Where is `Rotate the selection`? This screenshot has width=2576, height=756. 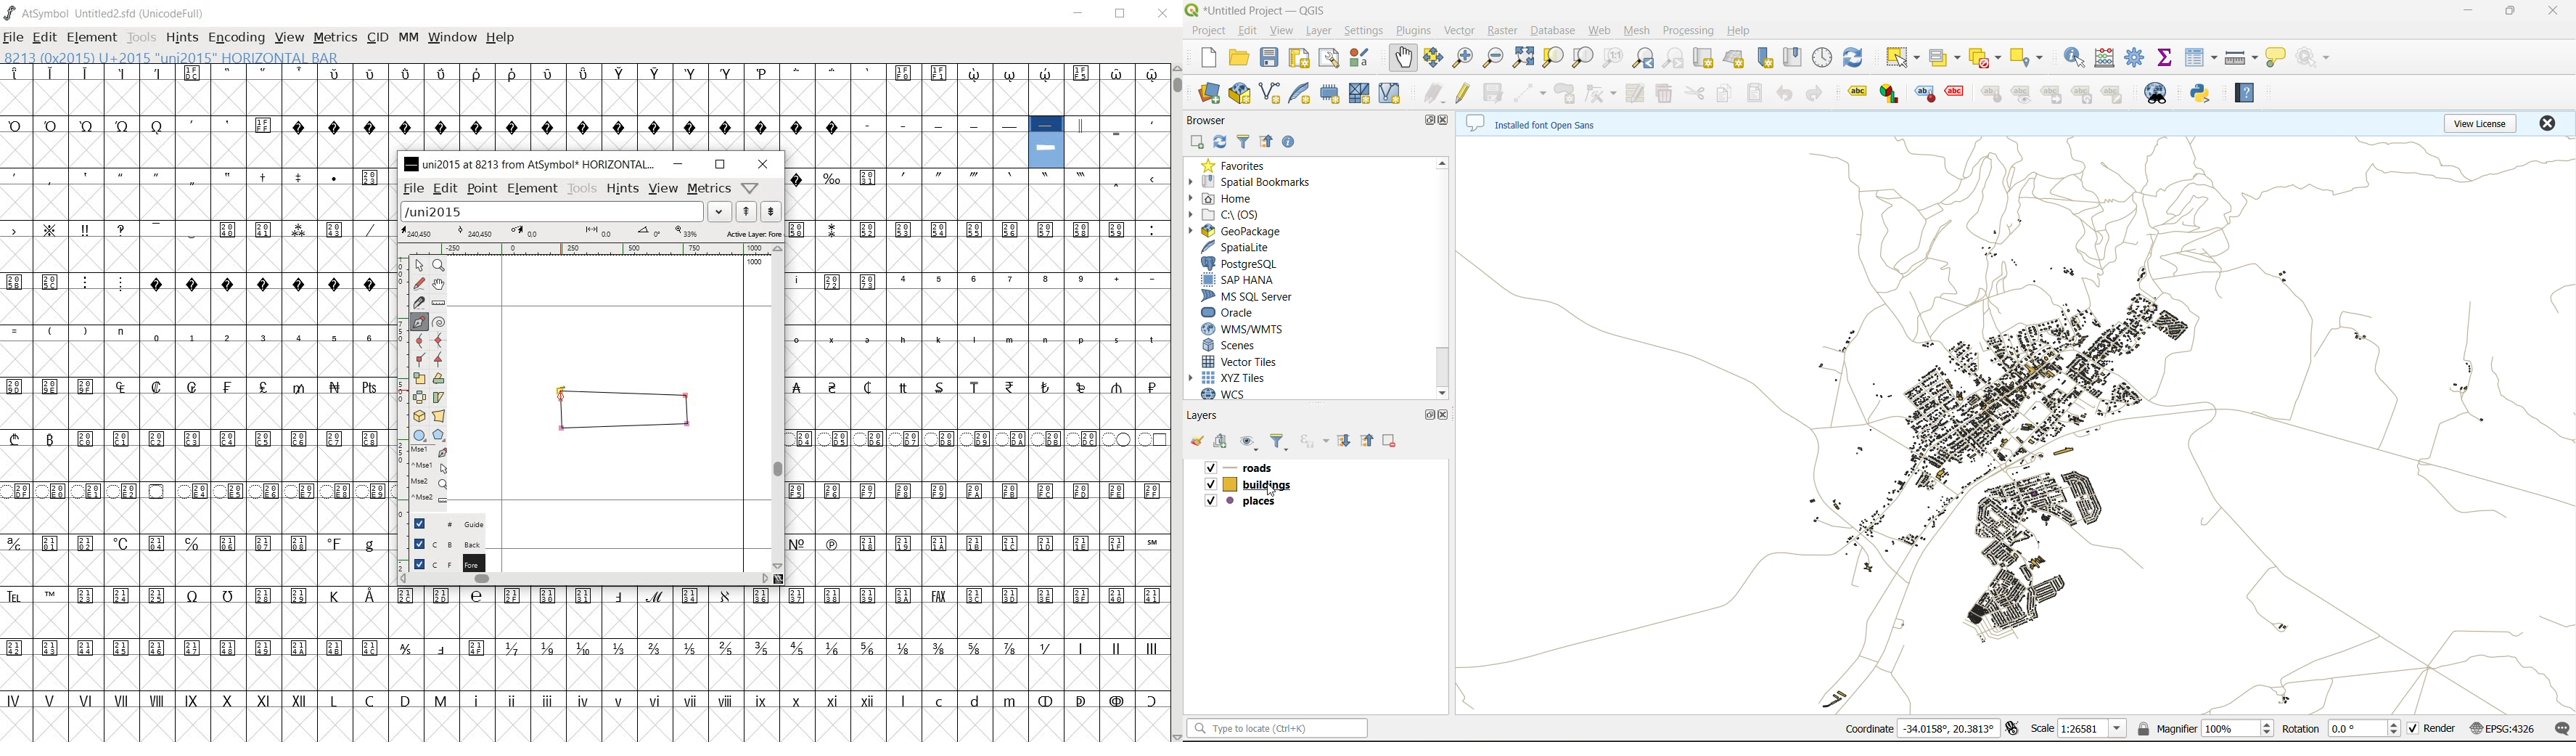 Rotate the selection is located at coordinates (440, 398).